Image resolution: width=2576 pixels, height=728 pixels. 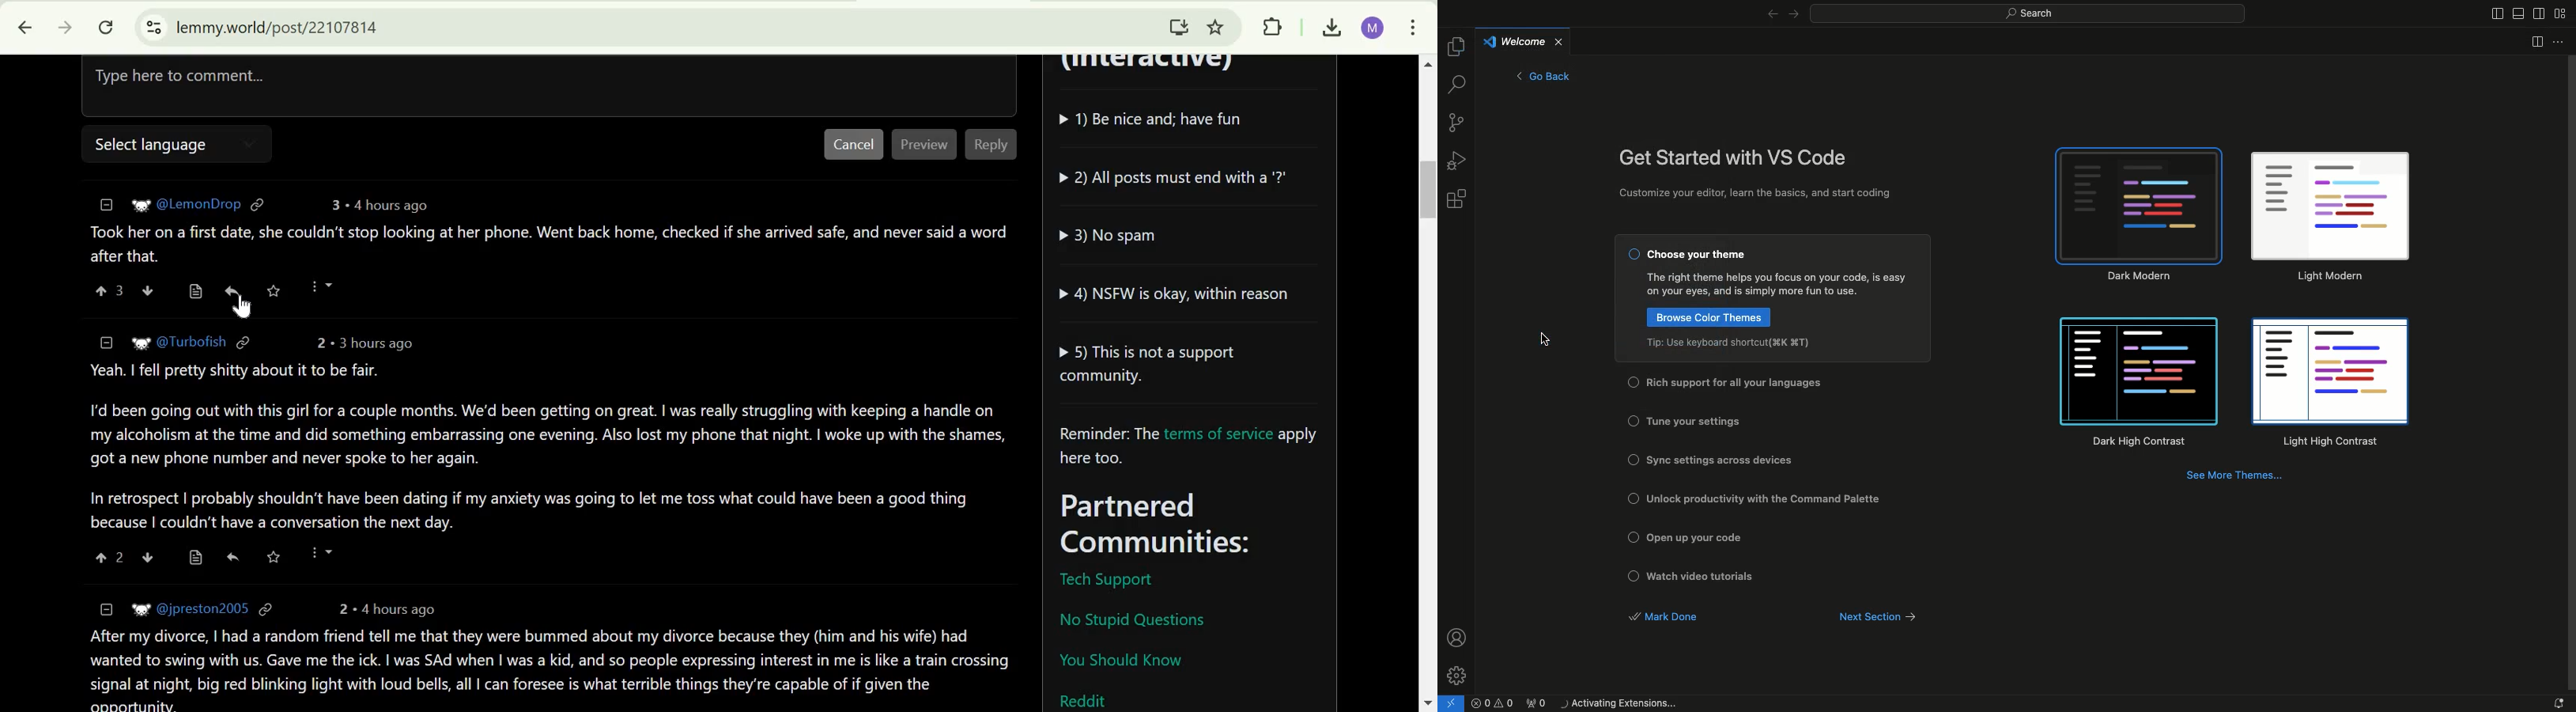 I want to click on Reload this page, so click(x=107, y=26).